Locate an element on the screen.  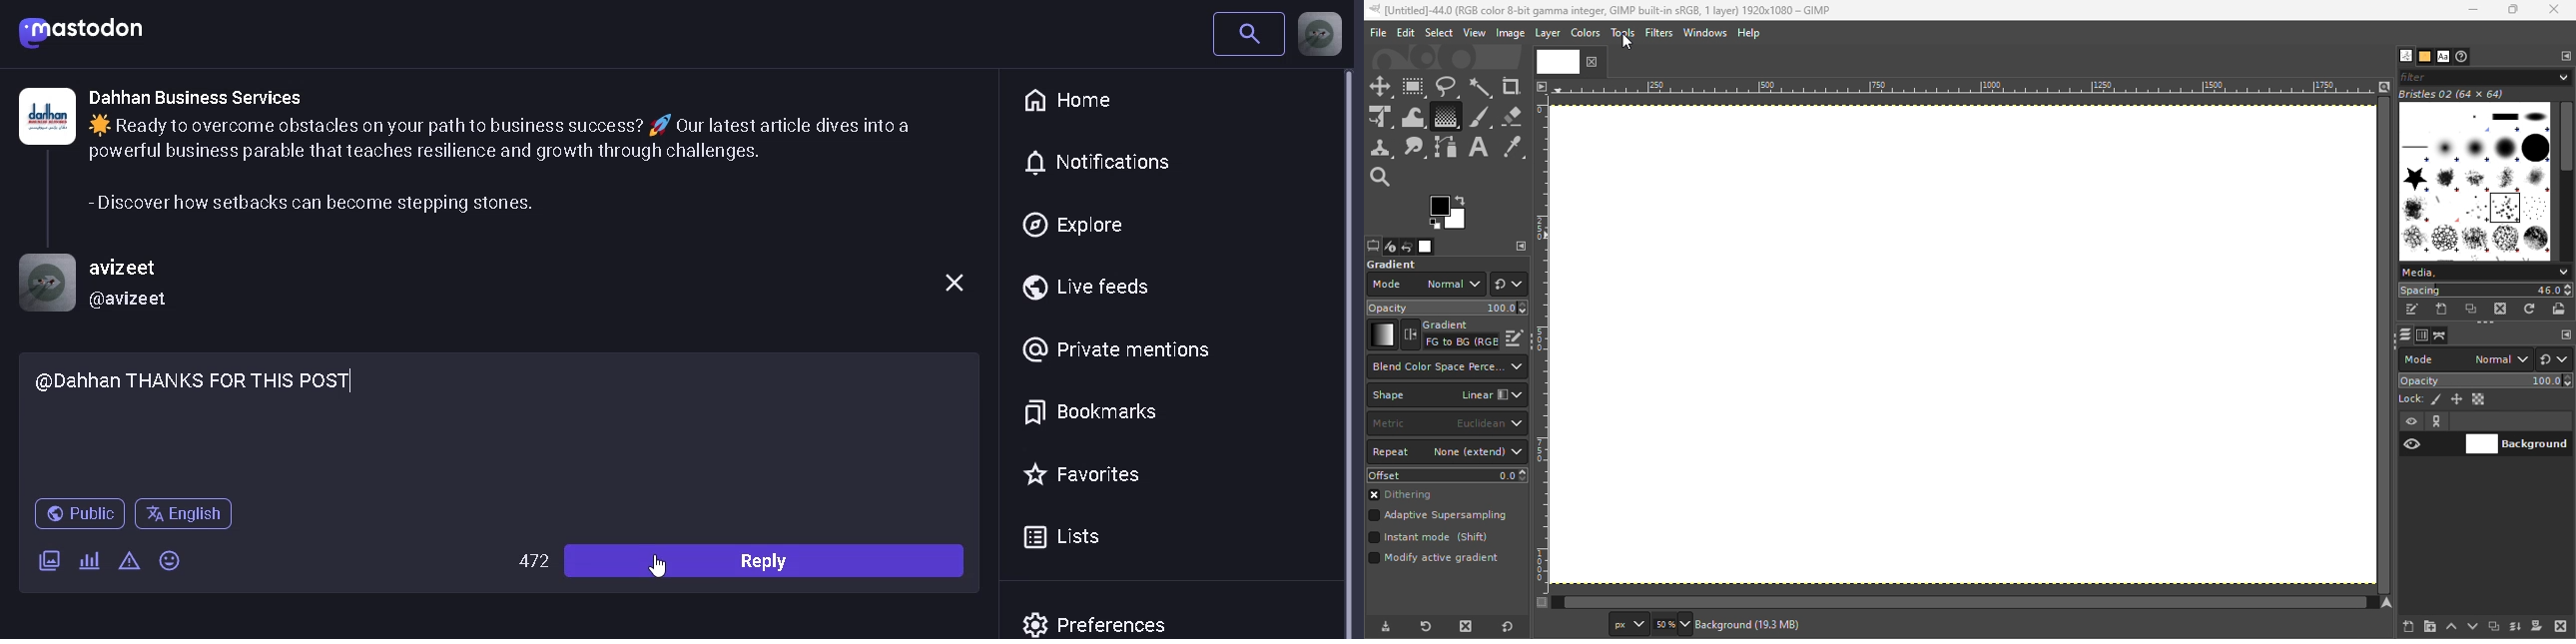
mastodon is located at coordinates (83, 32).